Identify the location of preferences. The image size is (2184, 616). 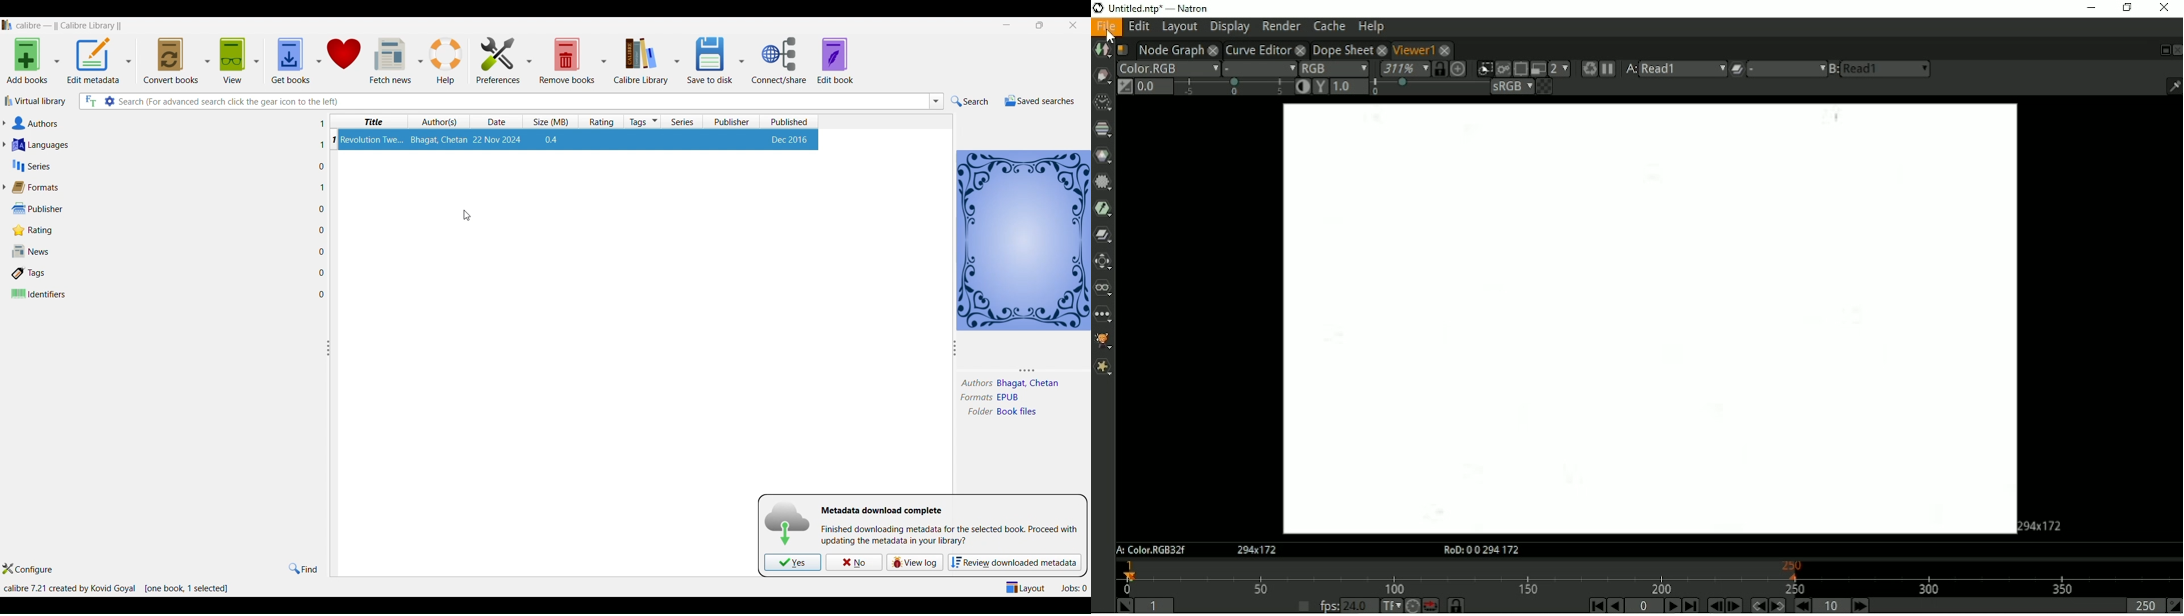
(495, 56).